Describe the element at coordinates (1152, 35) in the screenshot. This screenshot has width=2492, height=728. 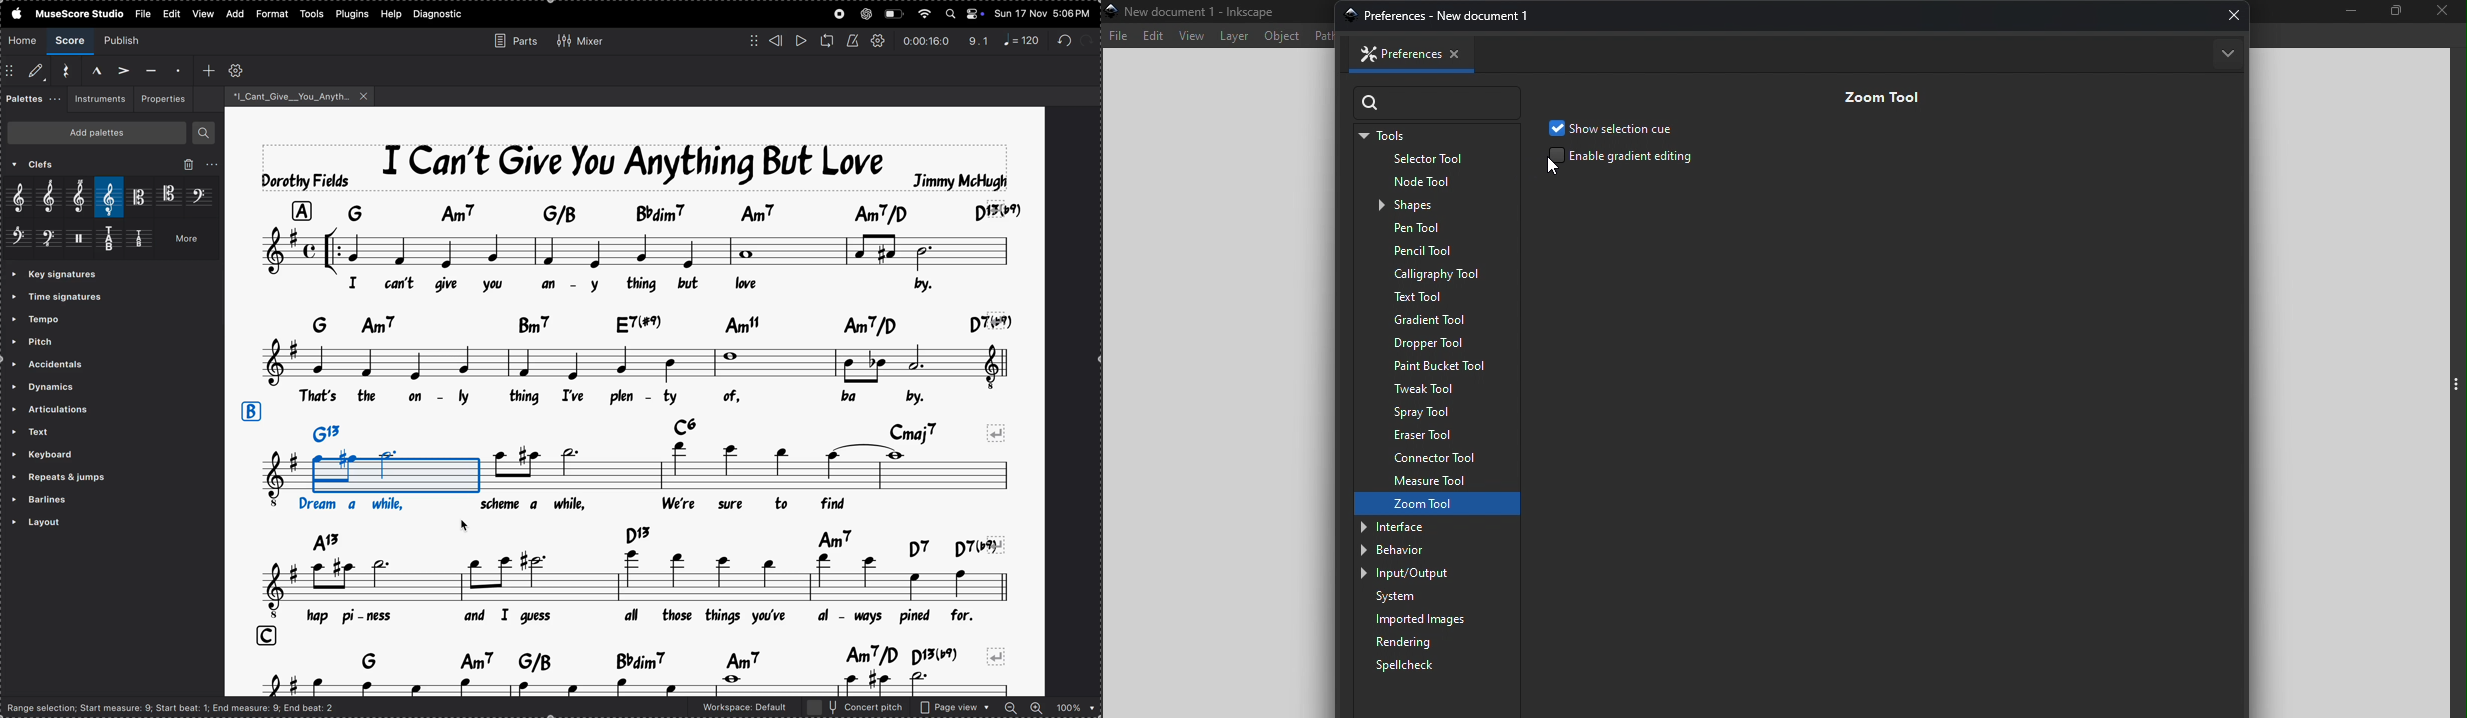
I see `Edit` at that location.